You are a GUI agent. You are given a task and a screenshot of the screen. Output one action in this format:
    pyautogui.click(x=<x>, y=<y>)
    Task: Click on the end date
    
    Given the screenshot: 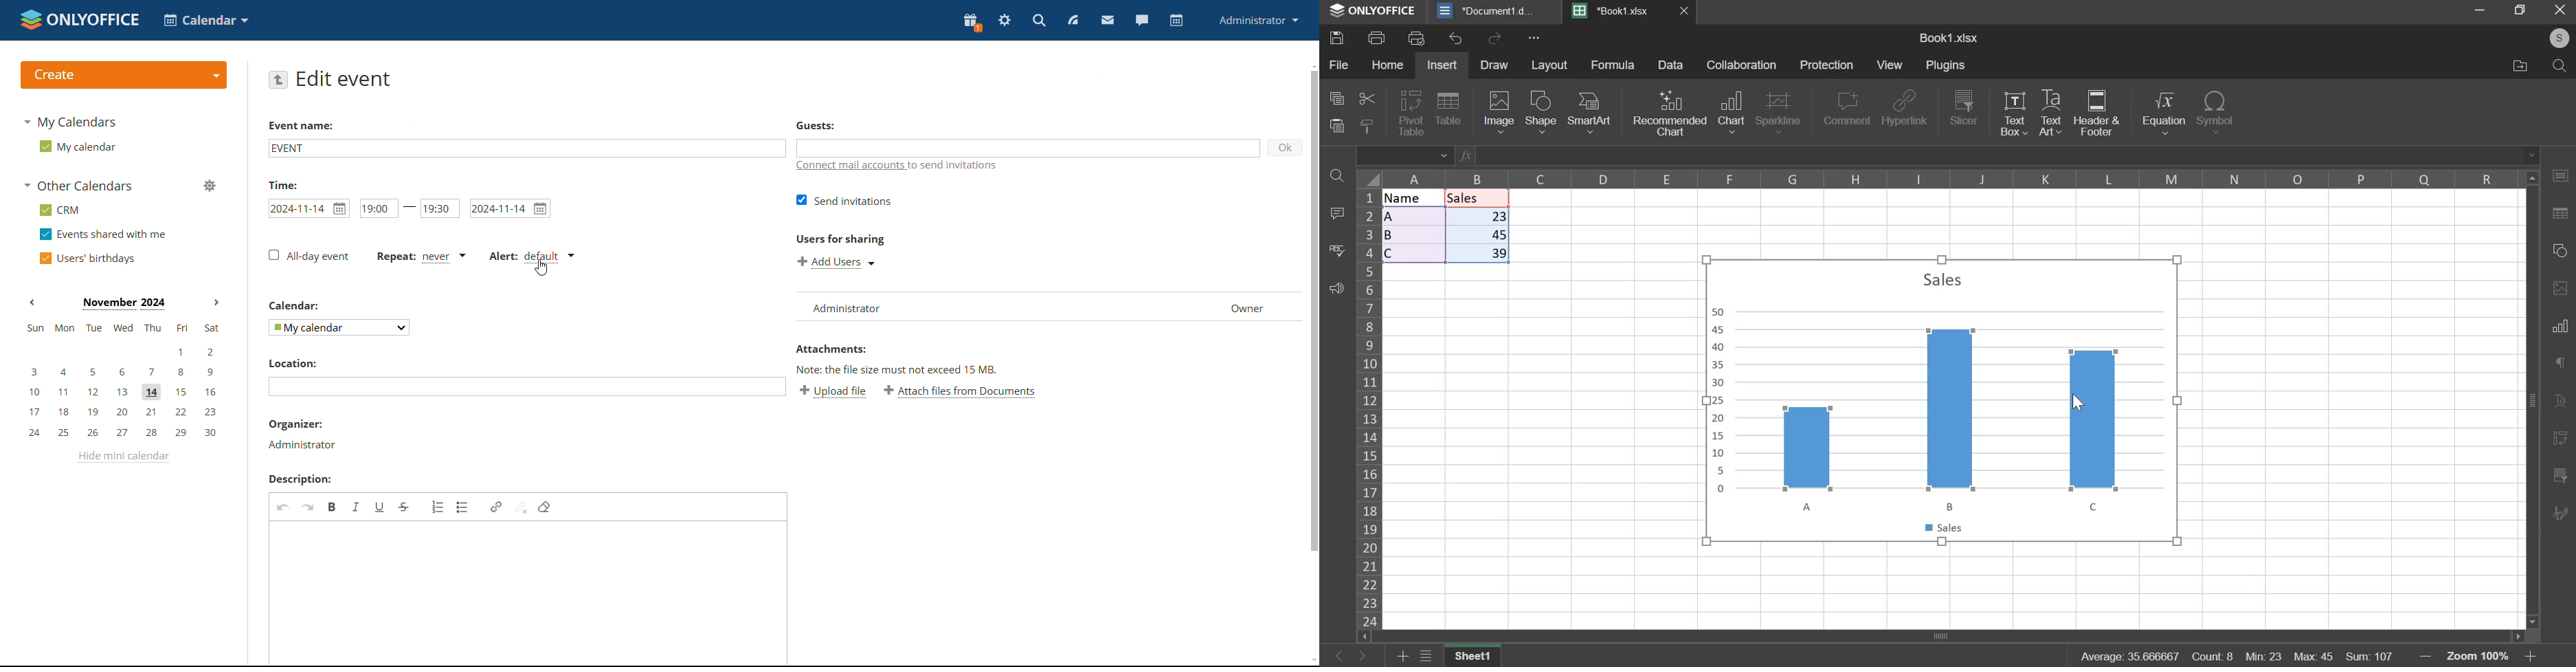 What is the action you would take?
    pyautogui.click(x=510, y=208)
    